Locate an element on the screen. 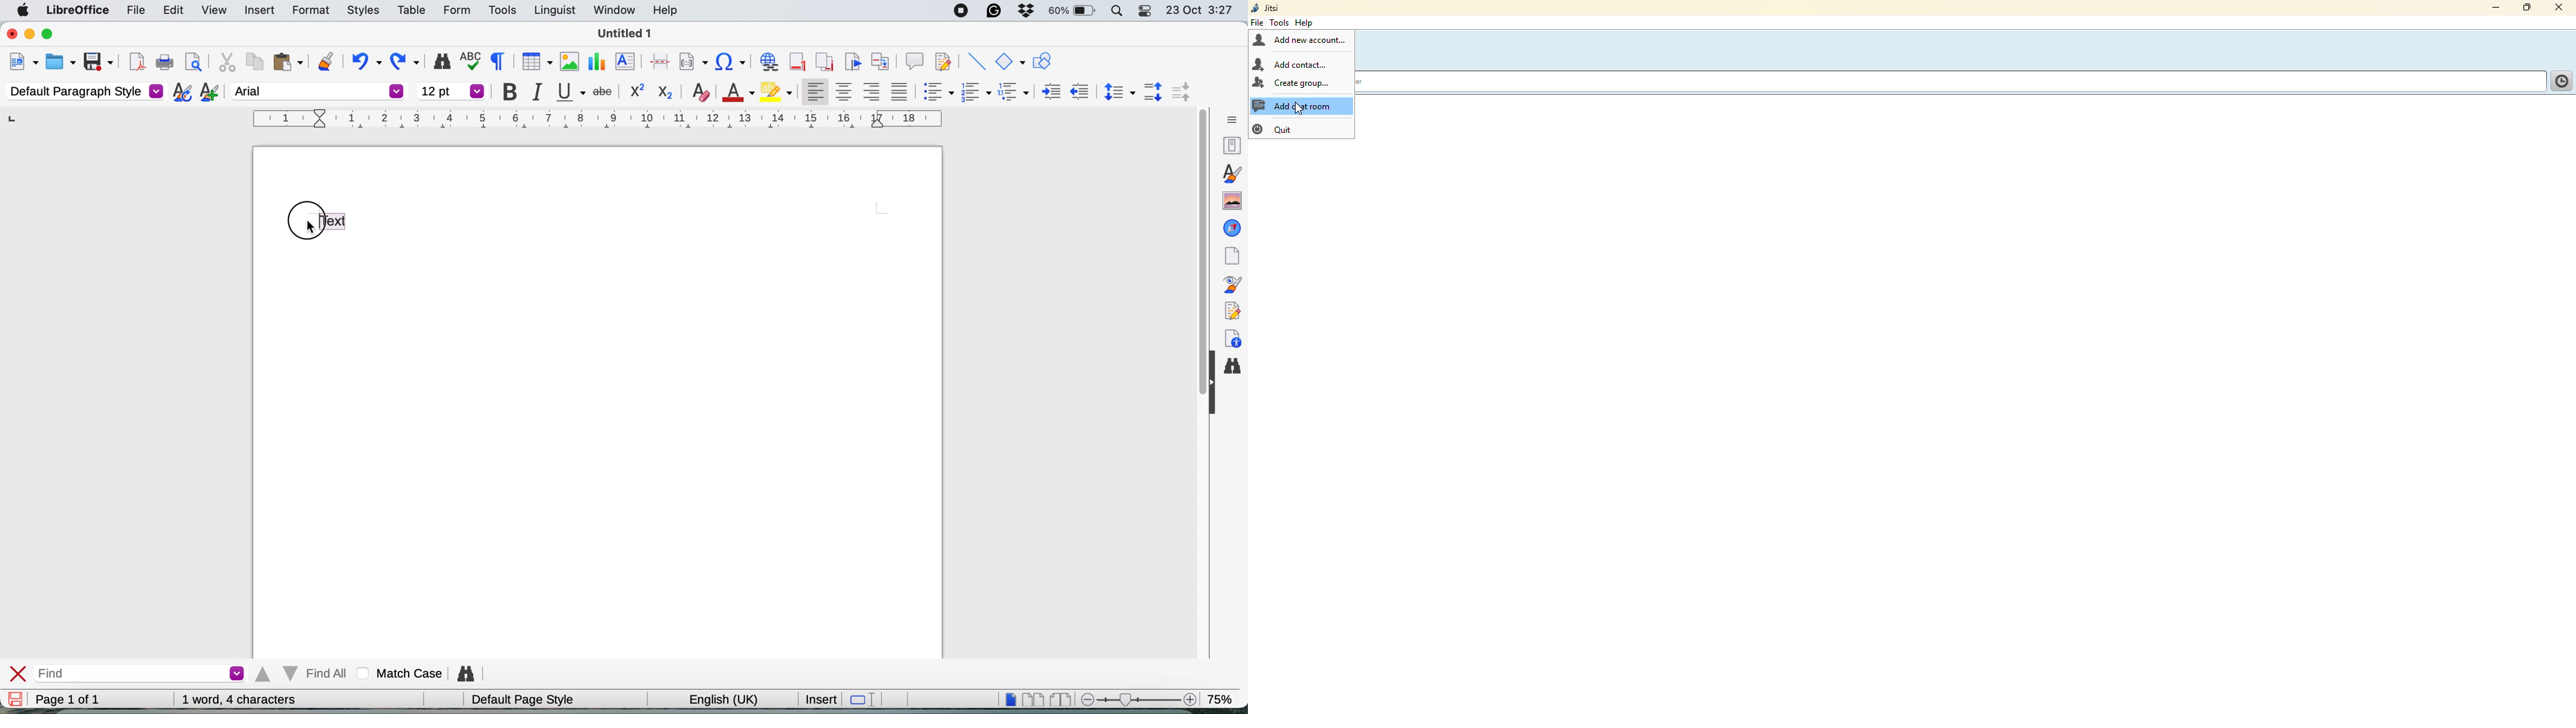 Image resolution: width=2576 pixels, height=728 pixels. insert is located at coordinates (821, 699).